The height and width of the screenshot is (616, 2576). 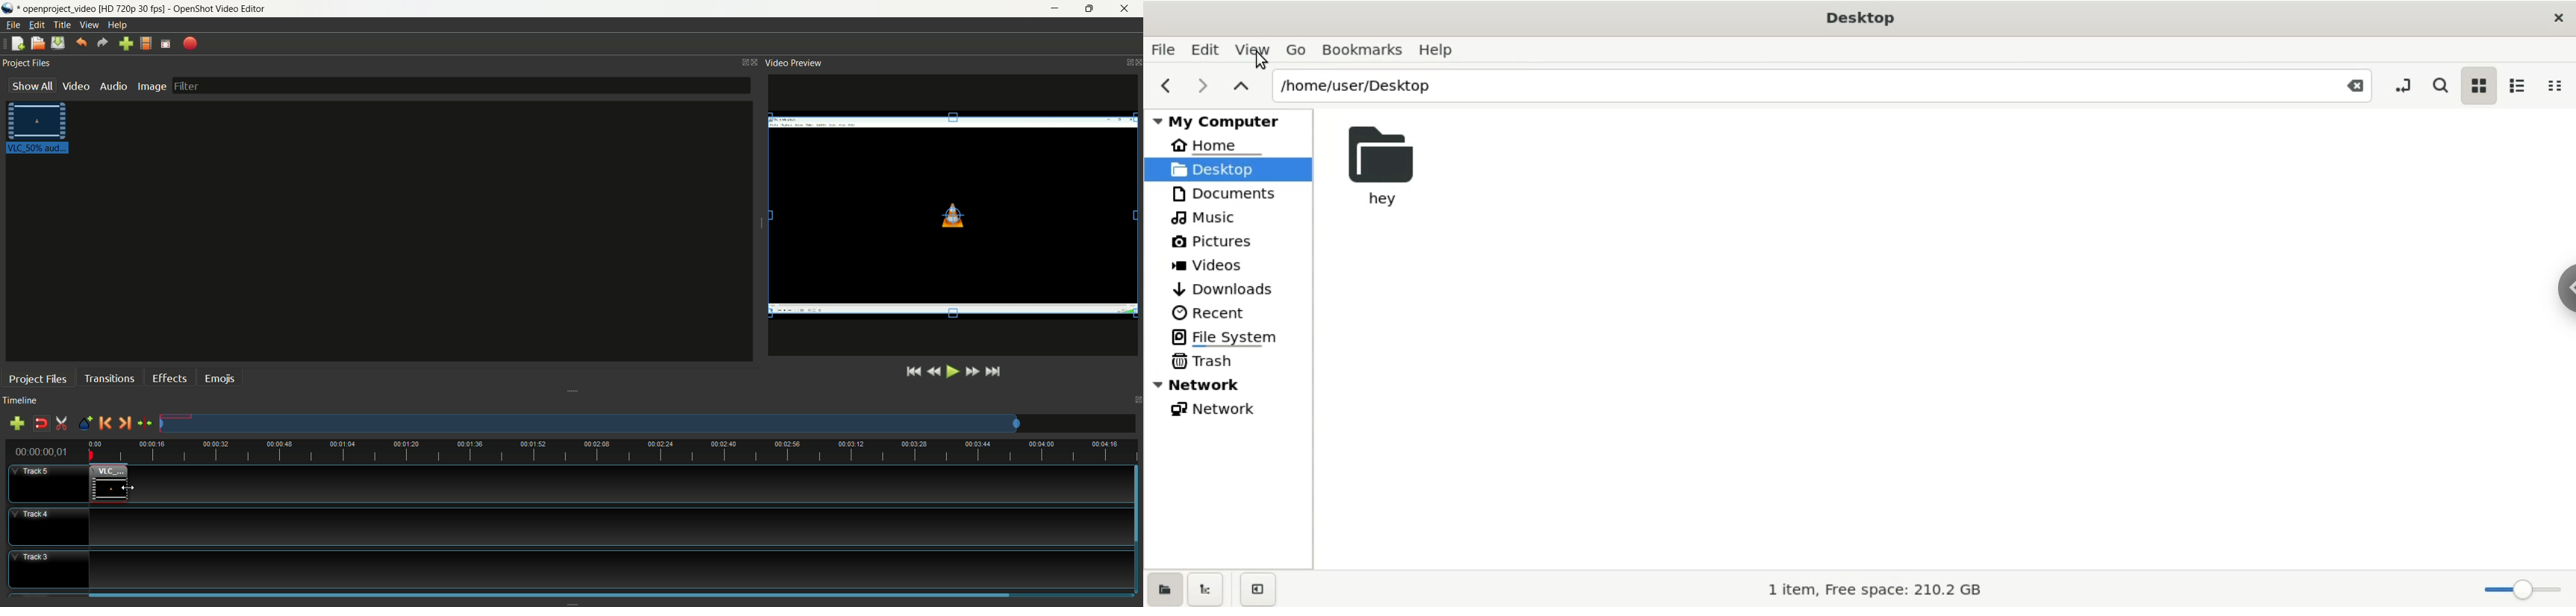 I want to click on save project, so click(x=58, y=43).